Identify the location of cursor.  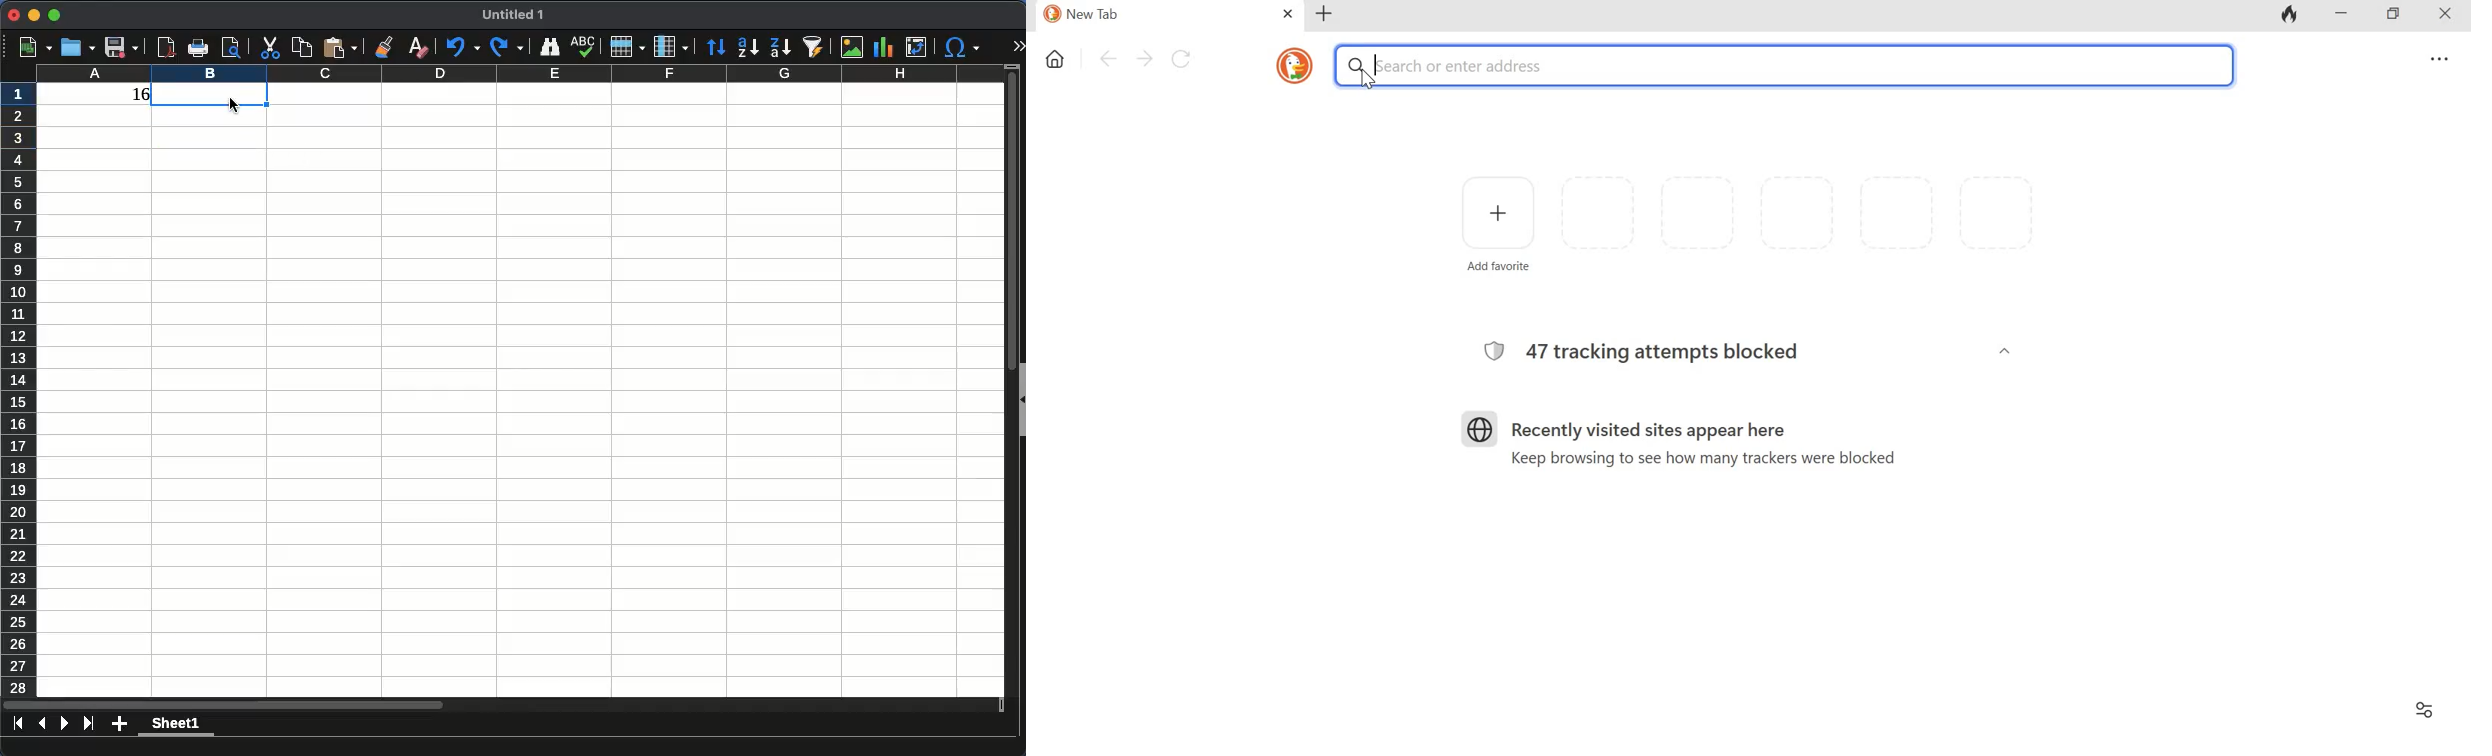
(234, 106).